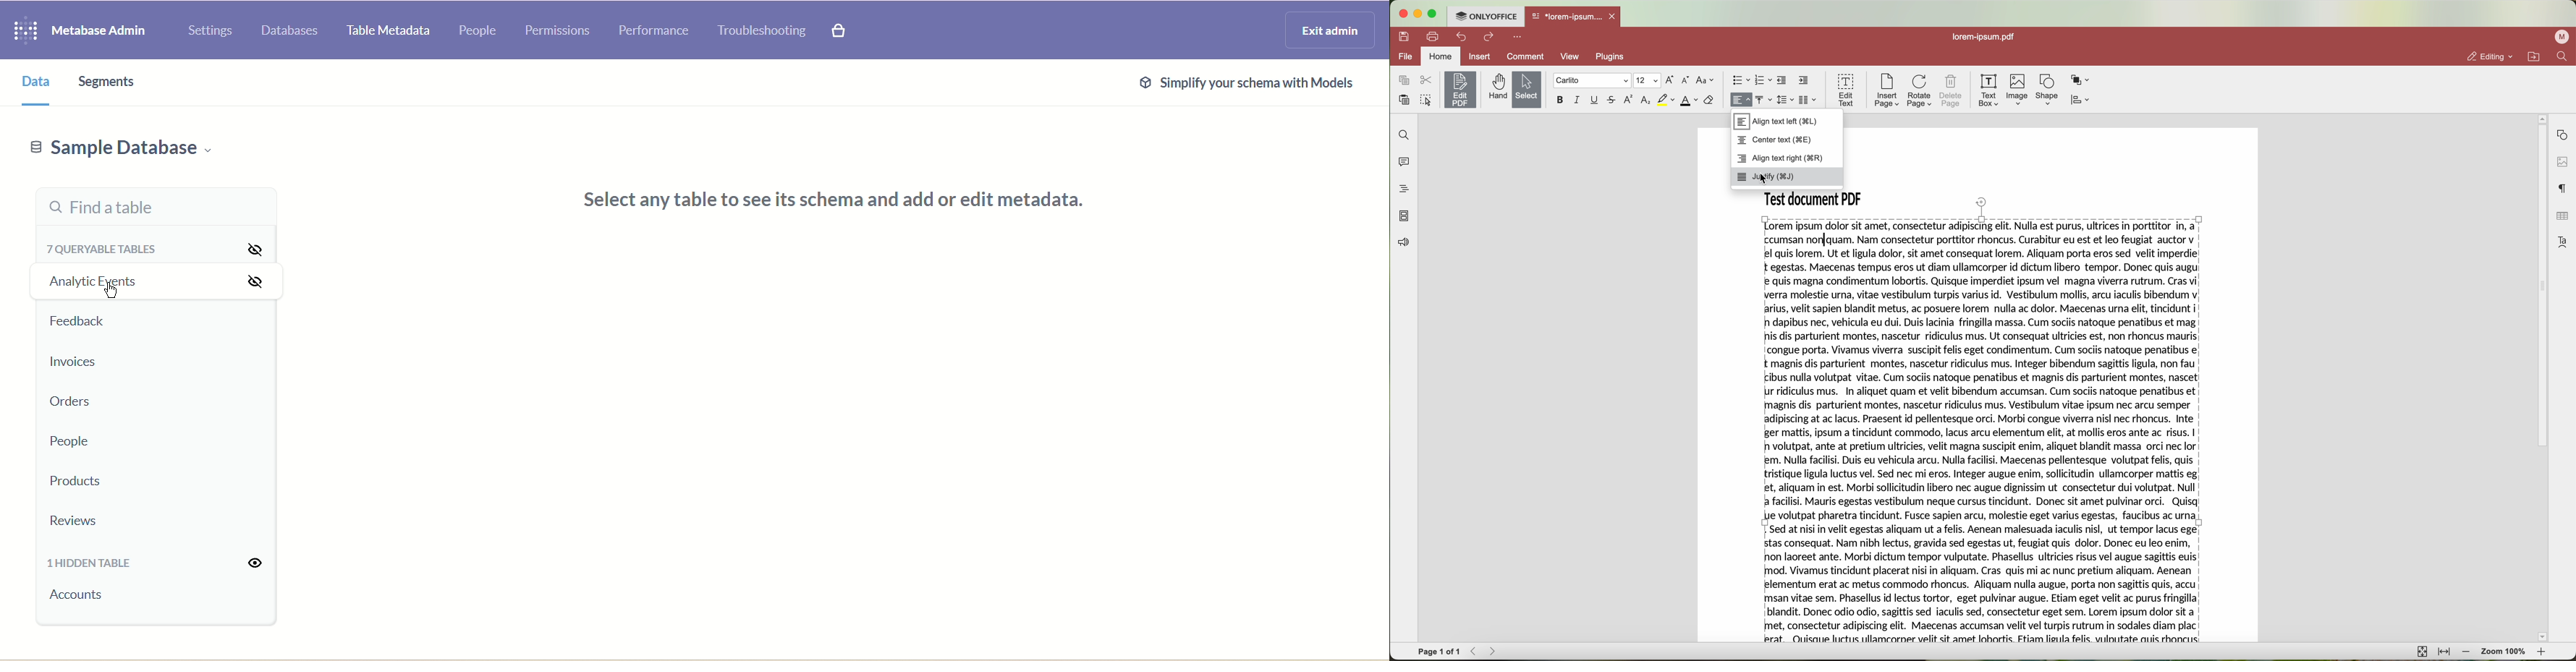  Describe the element at coordinates (1463, 37) in the screenshot. I see `undo` at that location.